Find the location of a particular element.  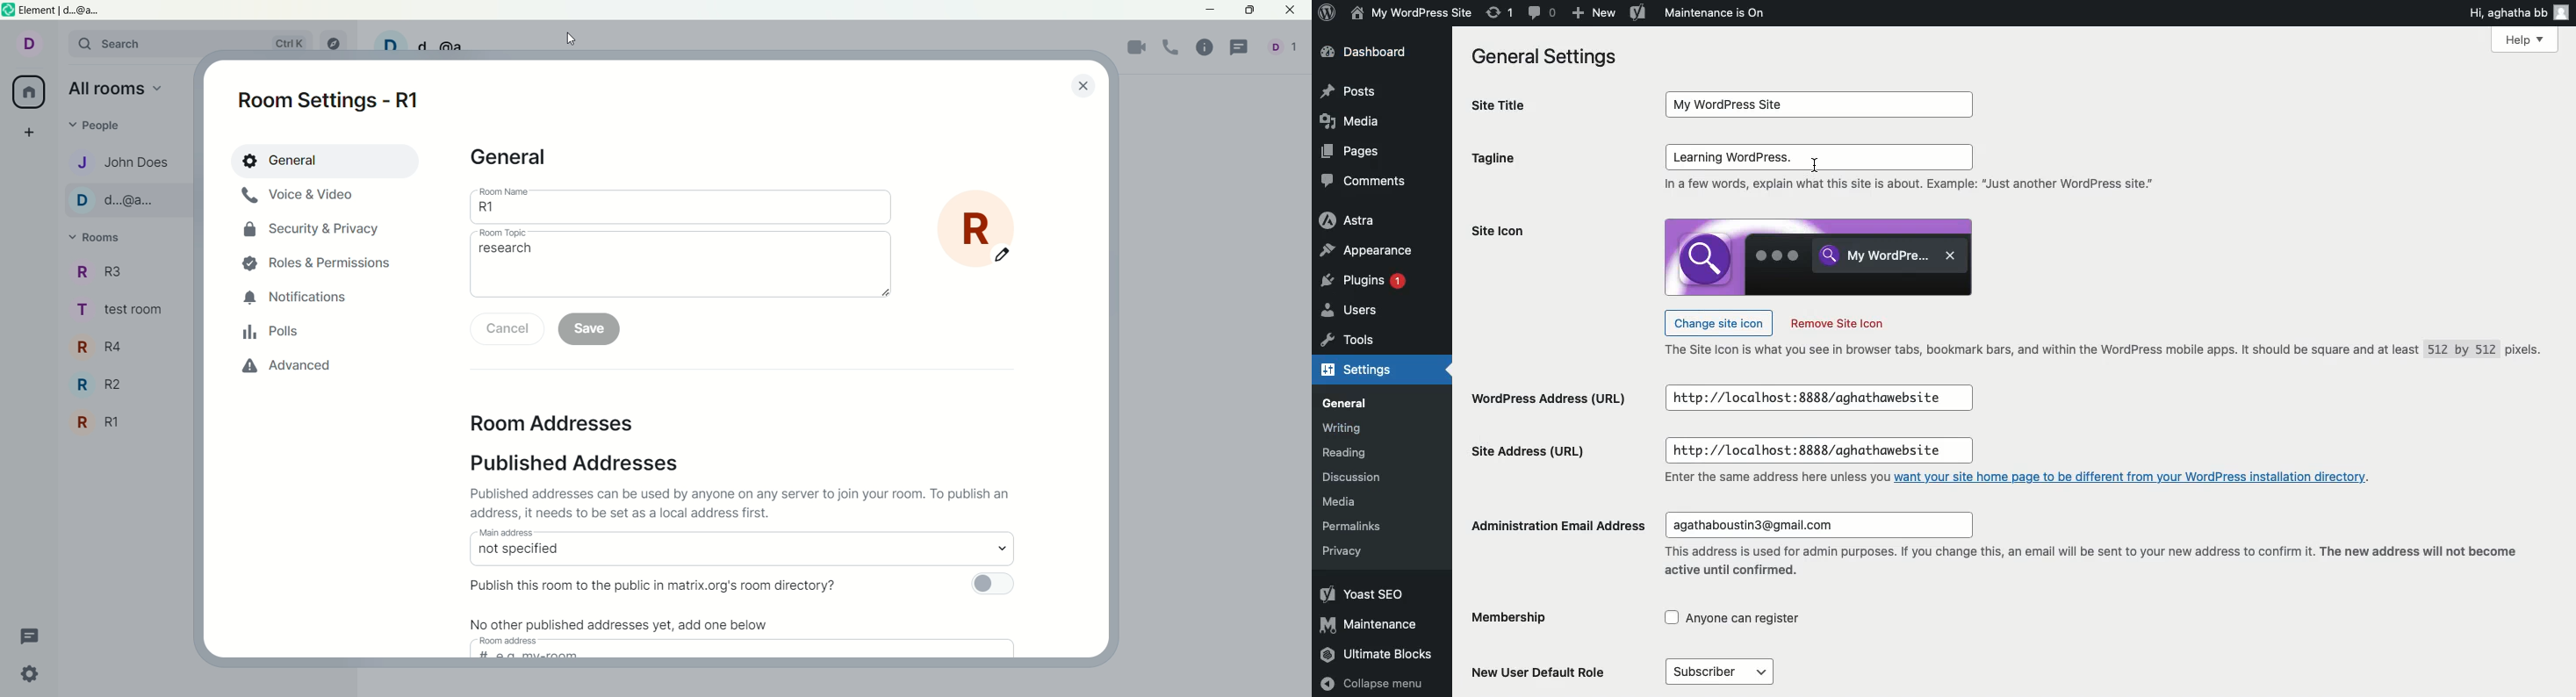

Site icon is located at coordinates (1499, 229).